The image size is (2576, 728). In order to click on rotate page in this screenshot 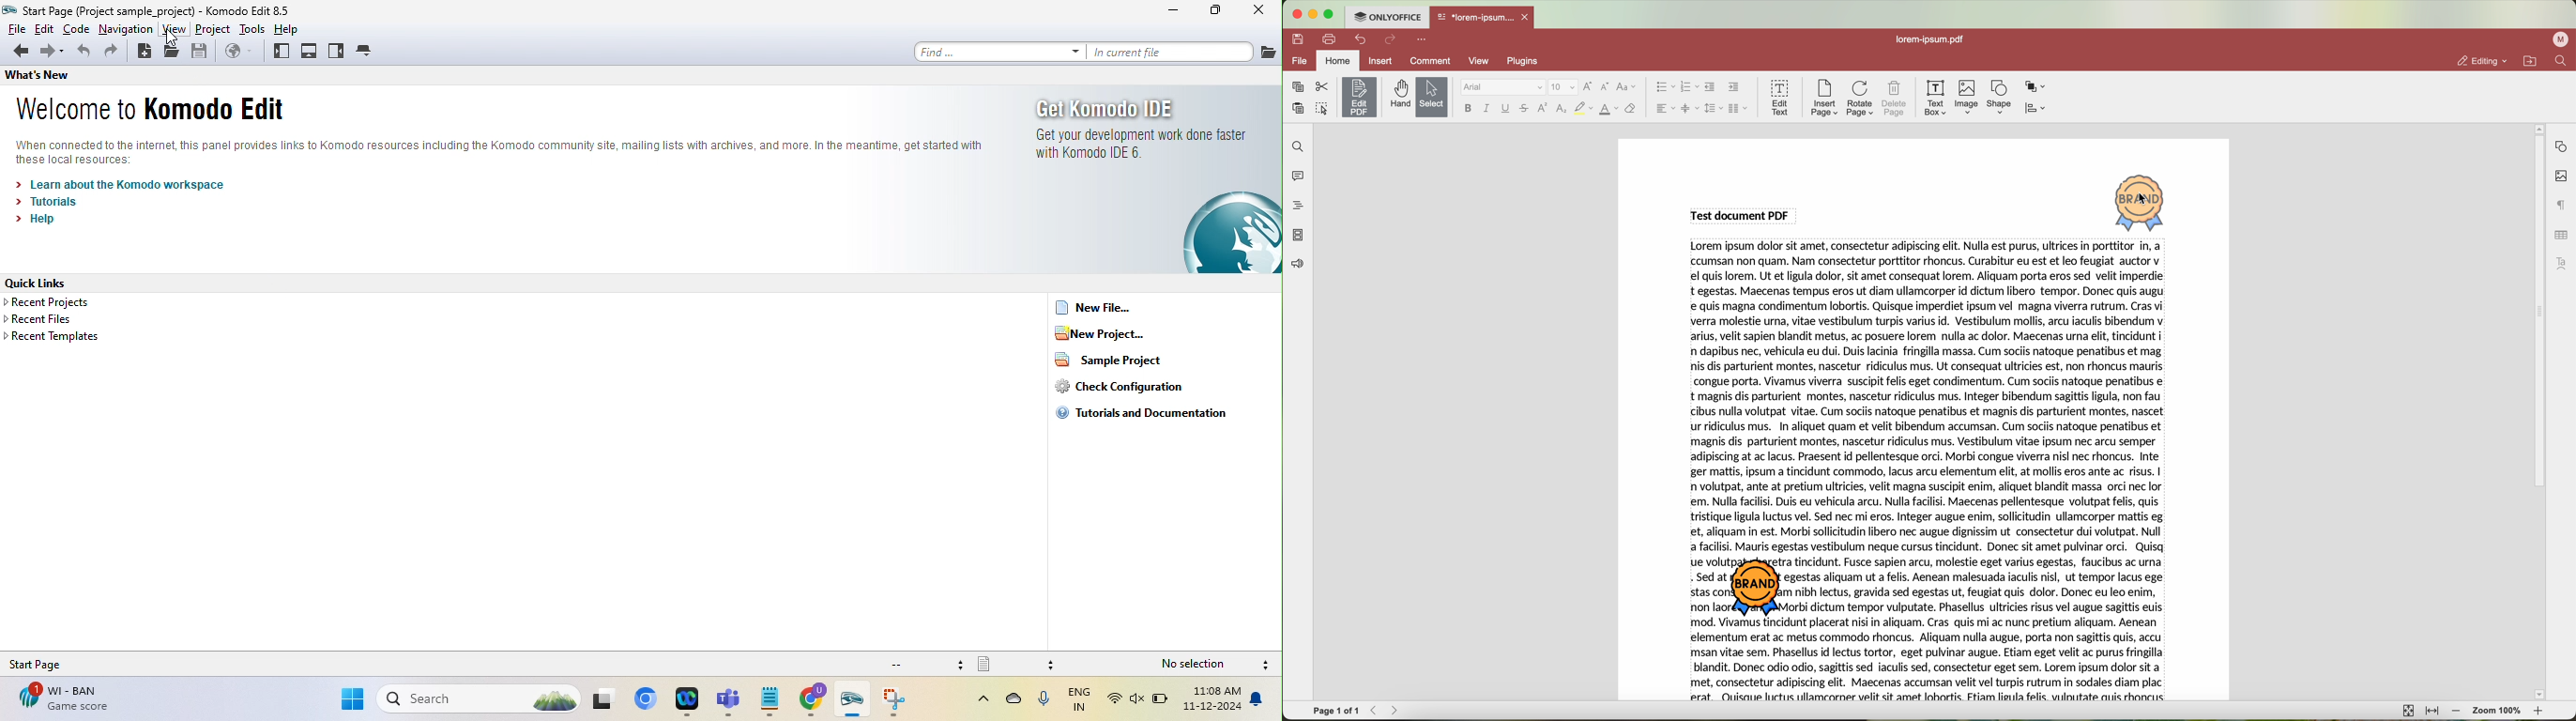, I will do `click(1861, 99)`.